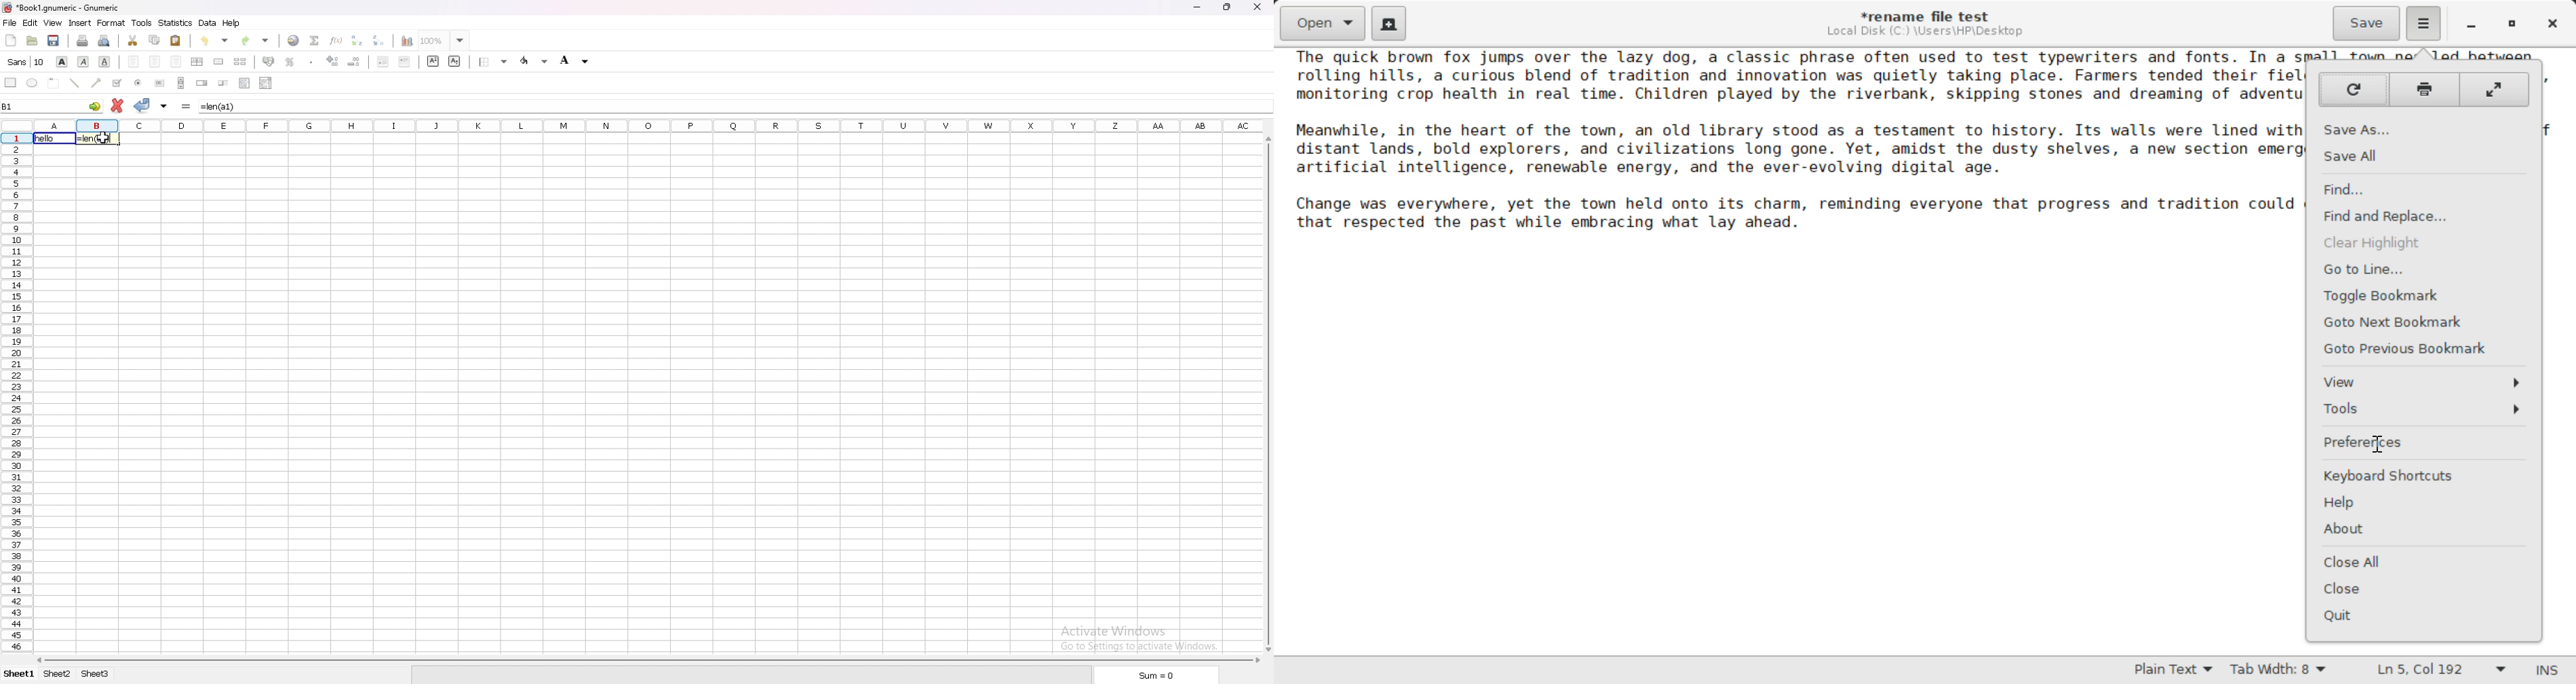 The image size is (2576, 700). I want to click on new, so click(11, 41).